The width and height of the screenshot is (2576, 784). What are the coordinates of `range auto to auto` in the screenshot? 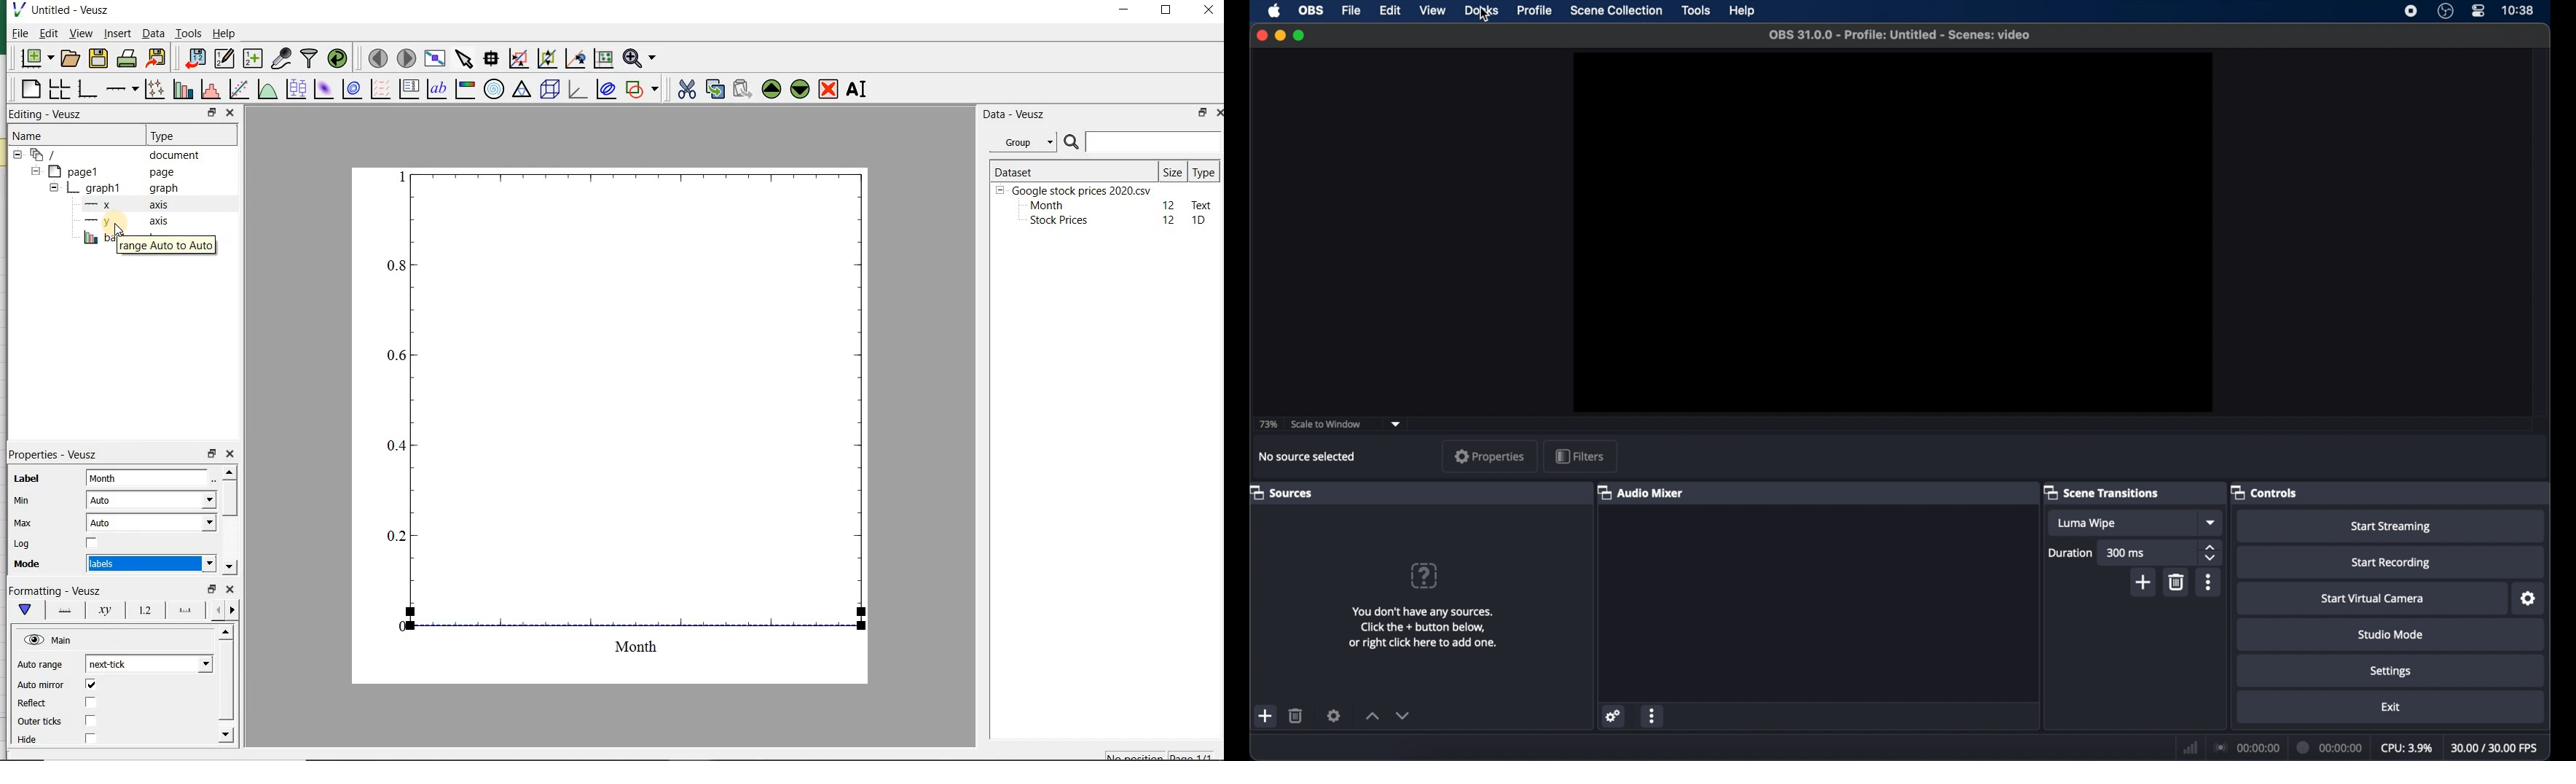 It's located at (169, 246).